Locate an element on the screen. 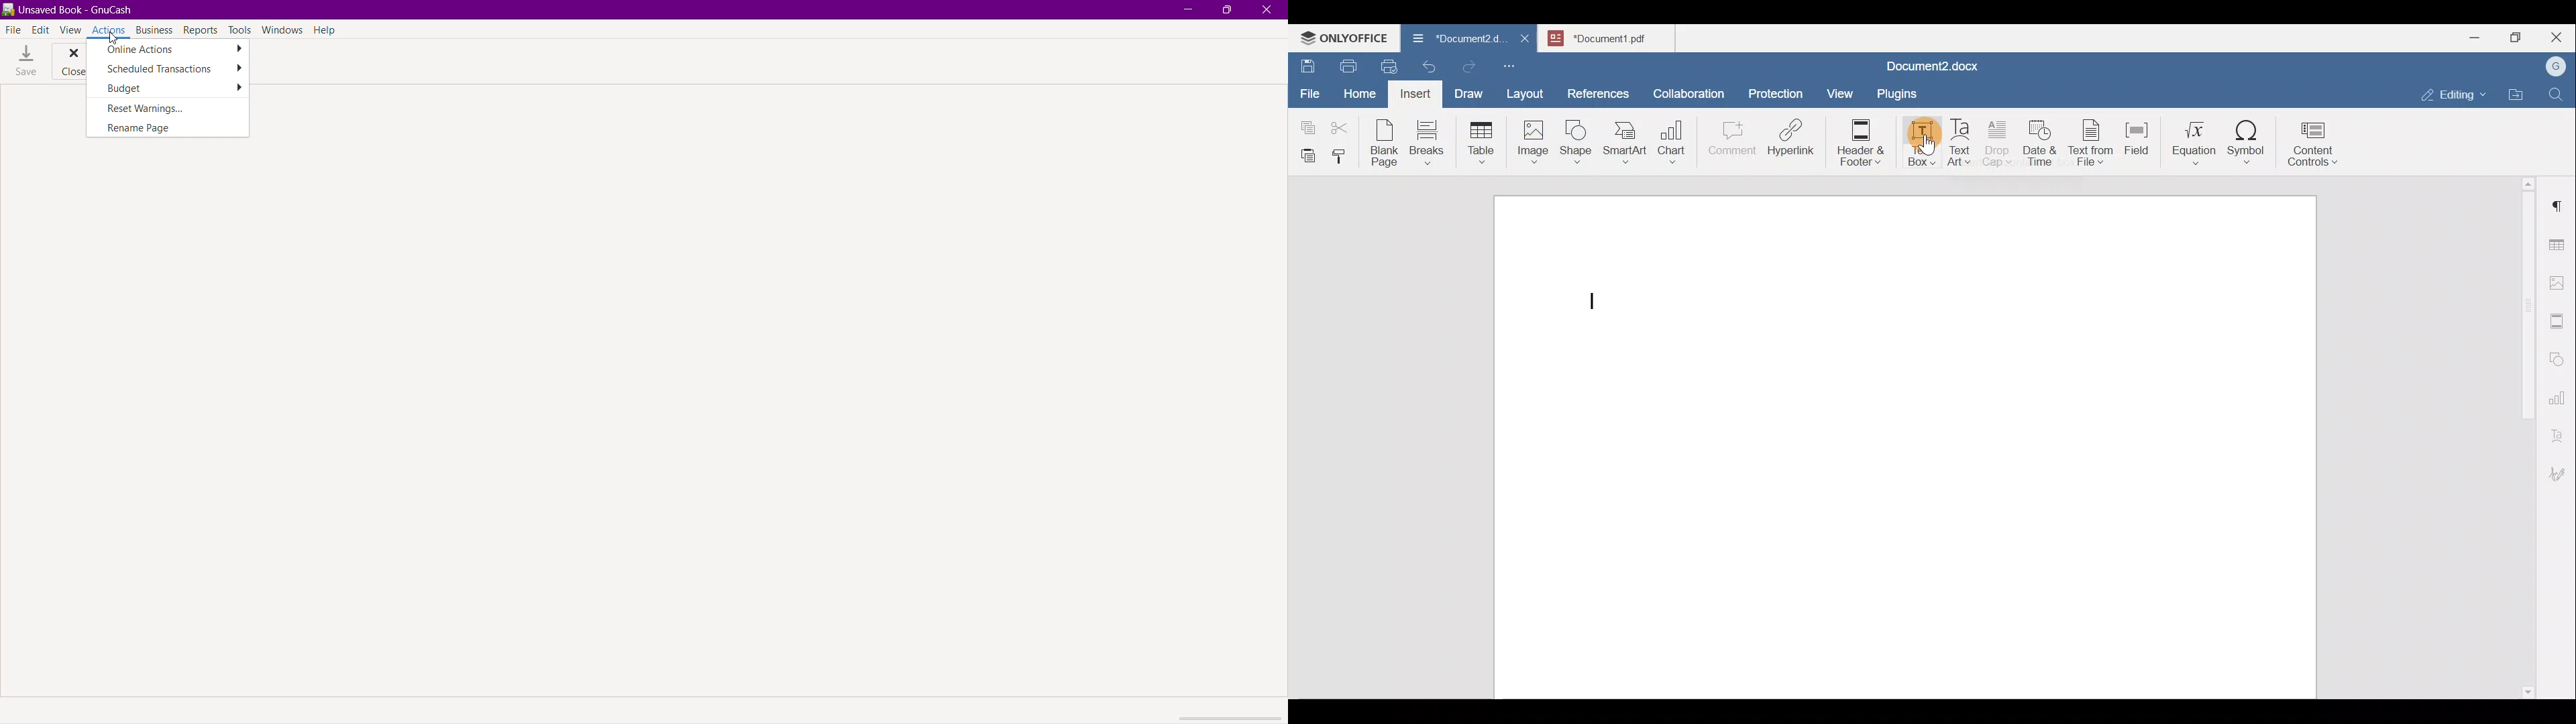 The image size is (2576, 728). Redo is located at coordinates (1468, 67).